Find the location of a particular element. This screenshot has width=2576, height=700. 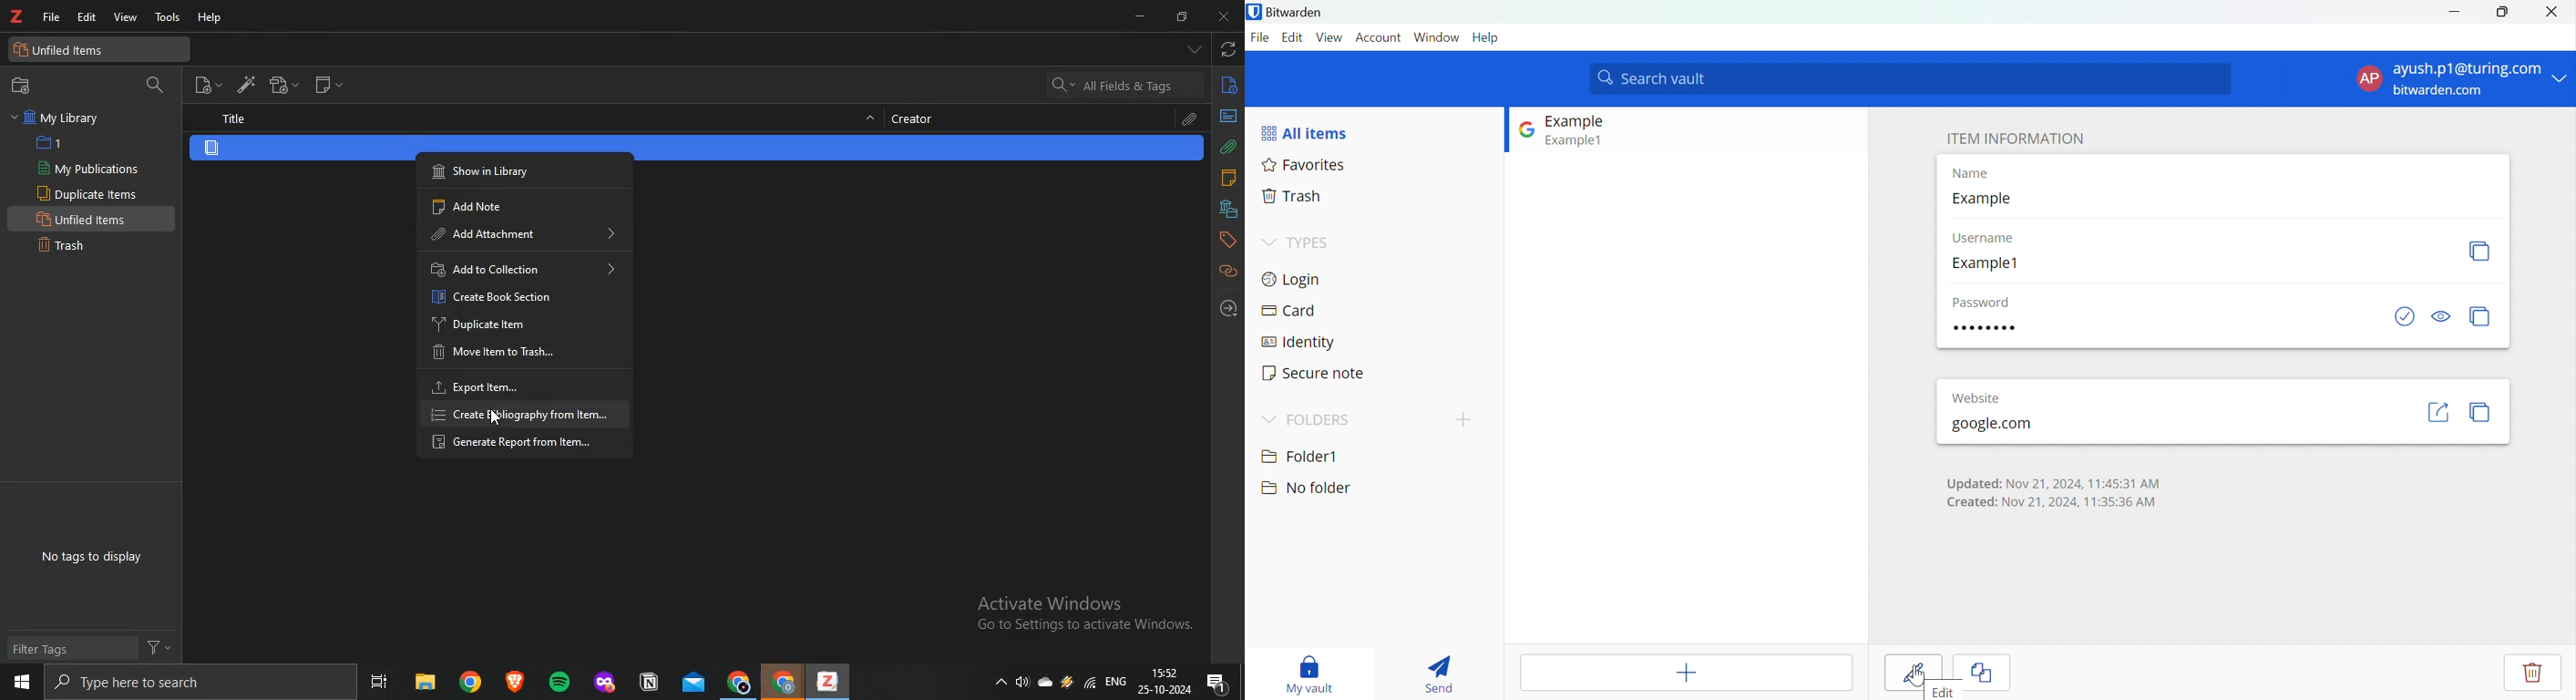

tags is located at coordinates (1228, 239).